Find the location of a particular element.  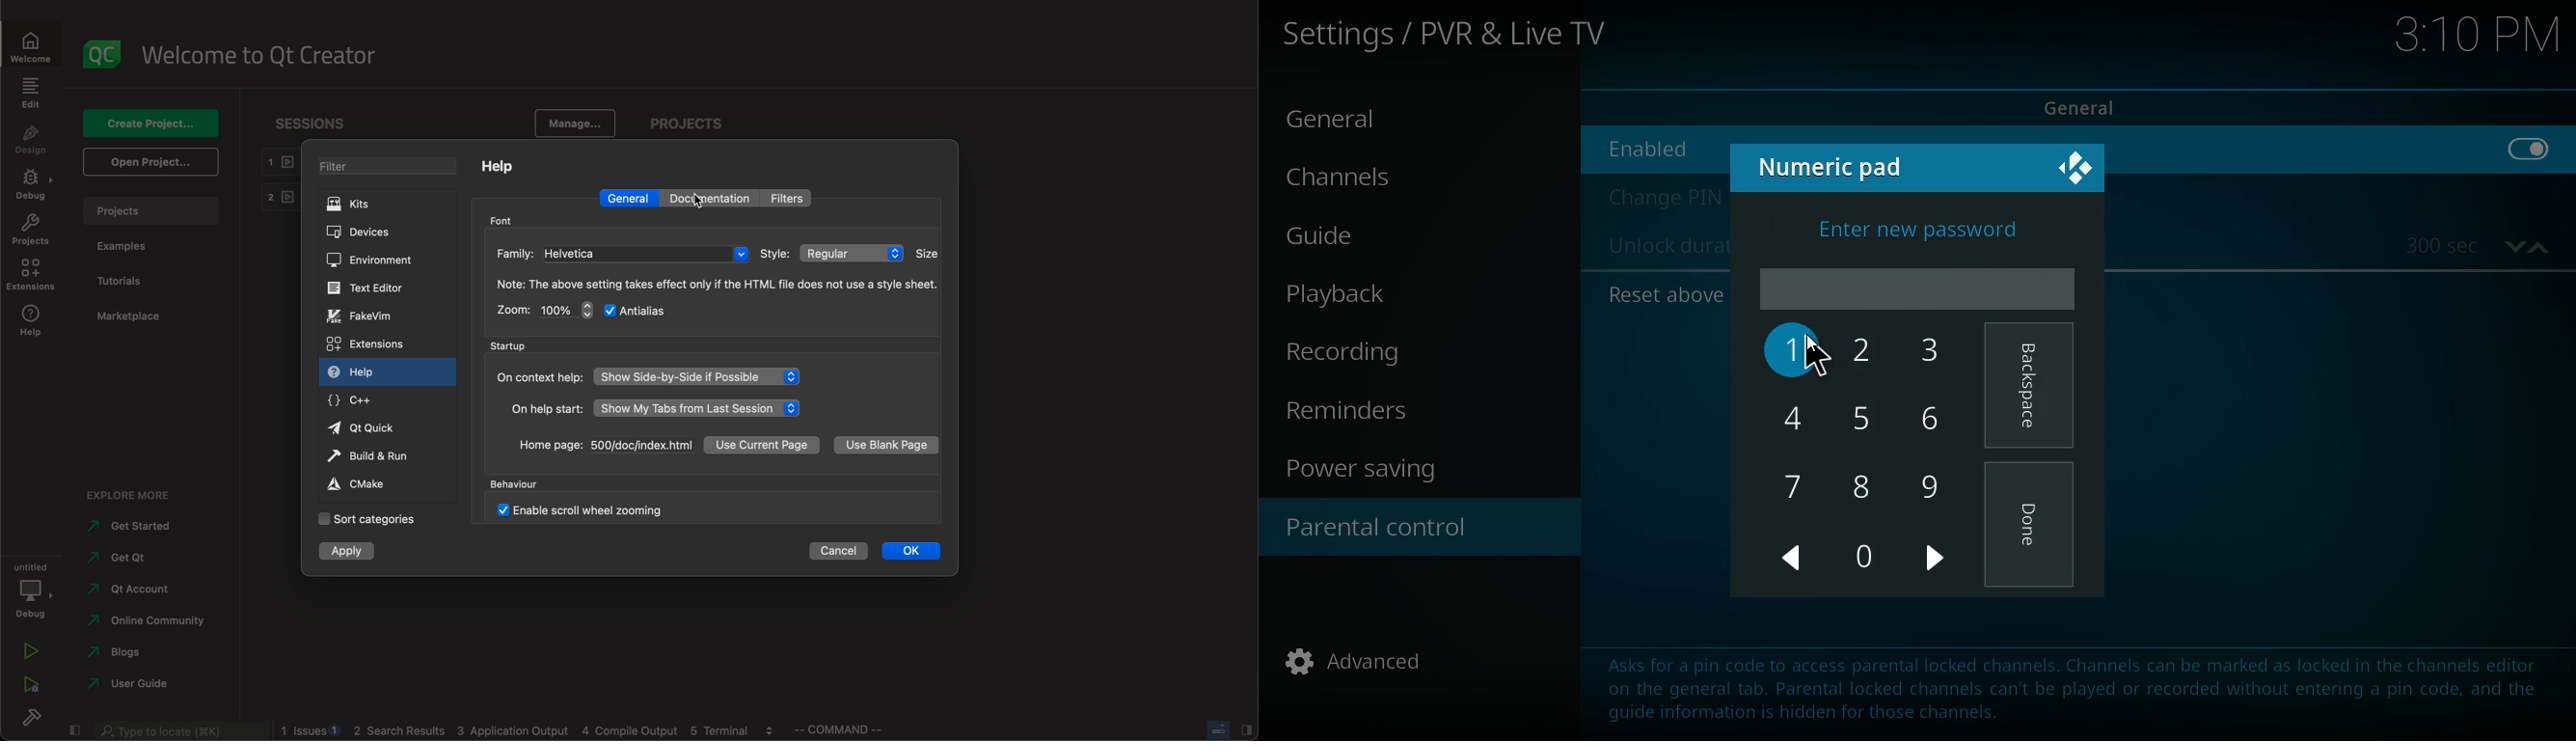

logo is located at coordinates (99, 56).